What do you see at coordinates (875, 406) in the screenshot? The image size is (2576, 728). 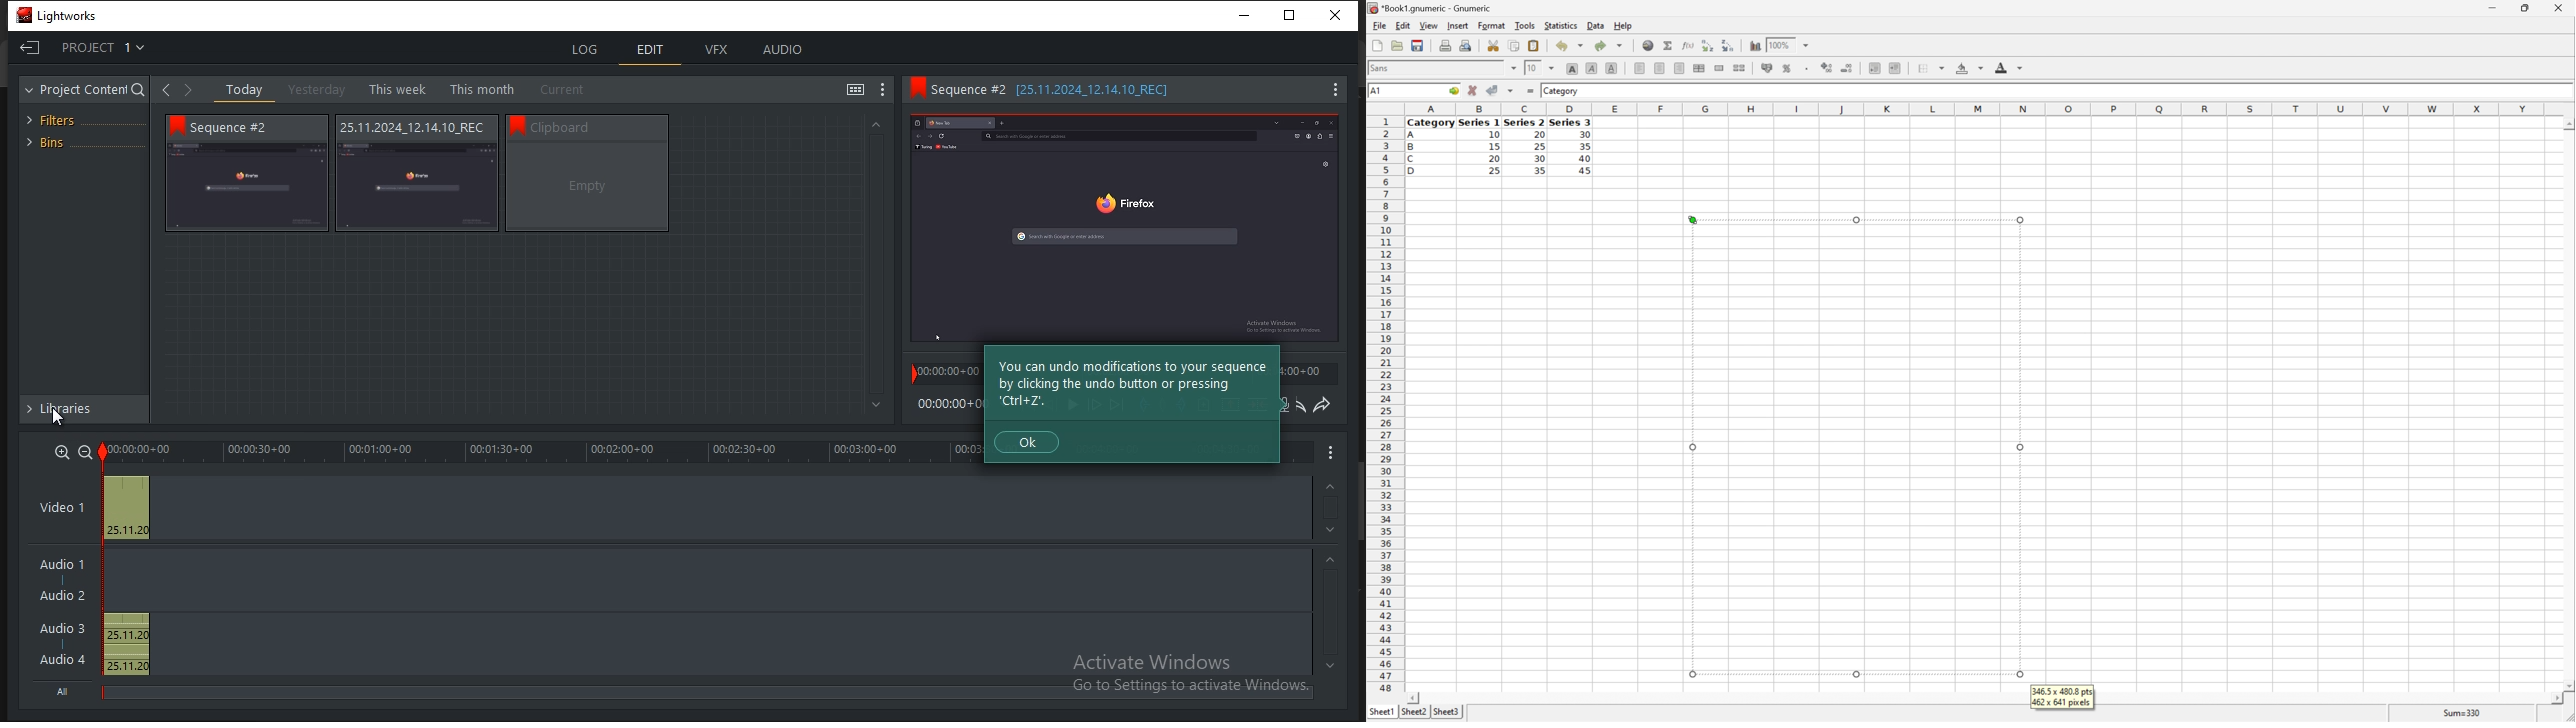 I see `Greyed out down arrow` at bounding box center [875, 406].